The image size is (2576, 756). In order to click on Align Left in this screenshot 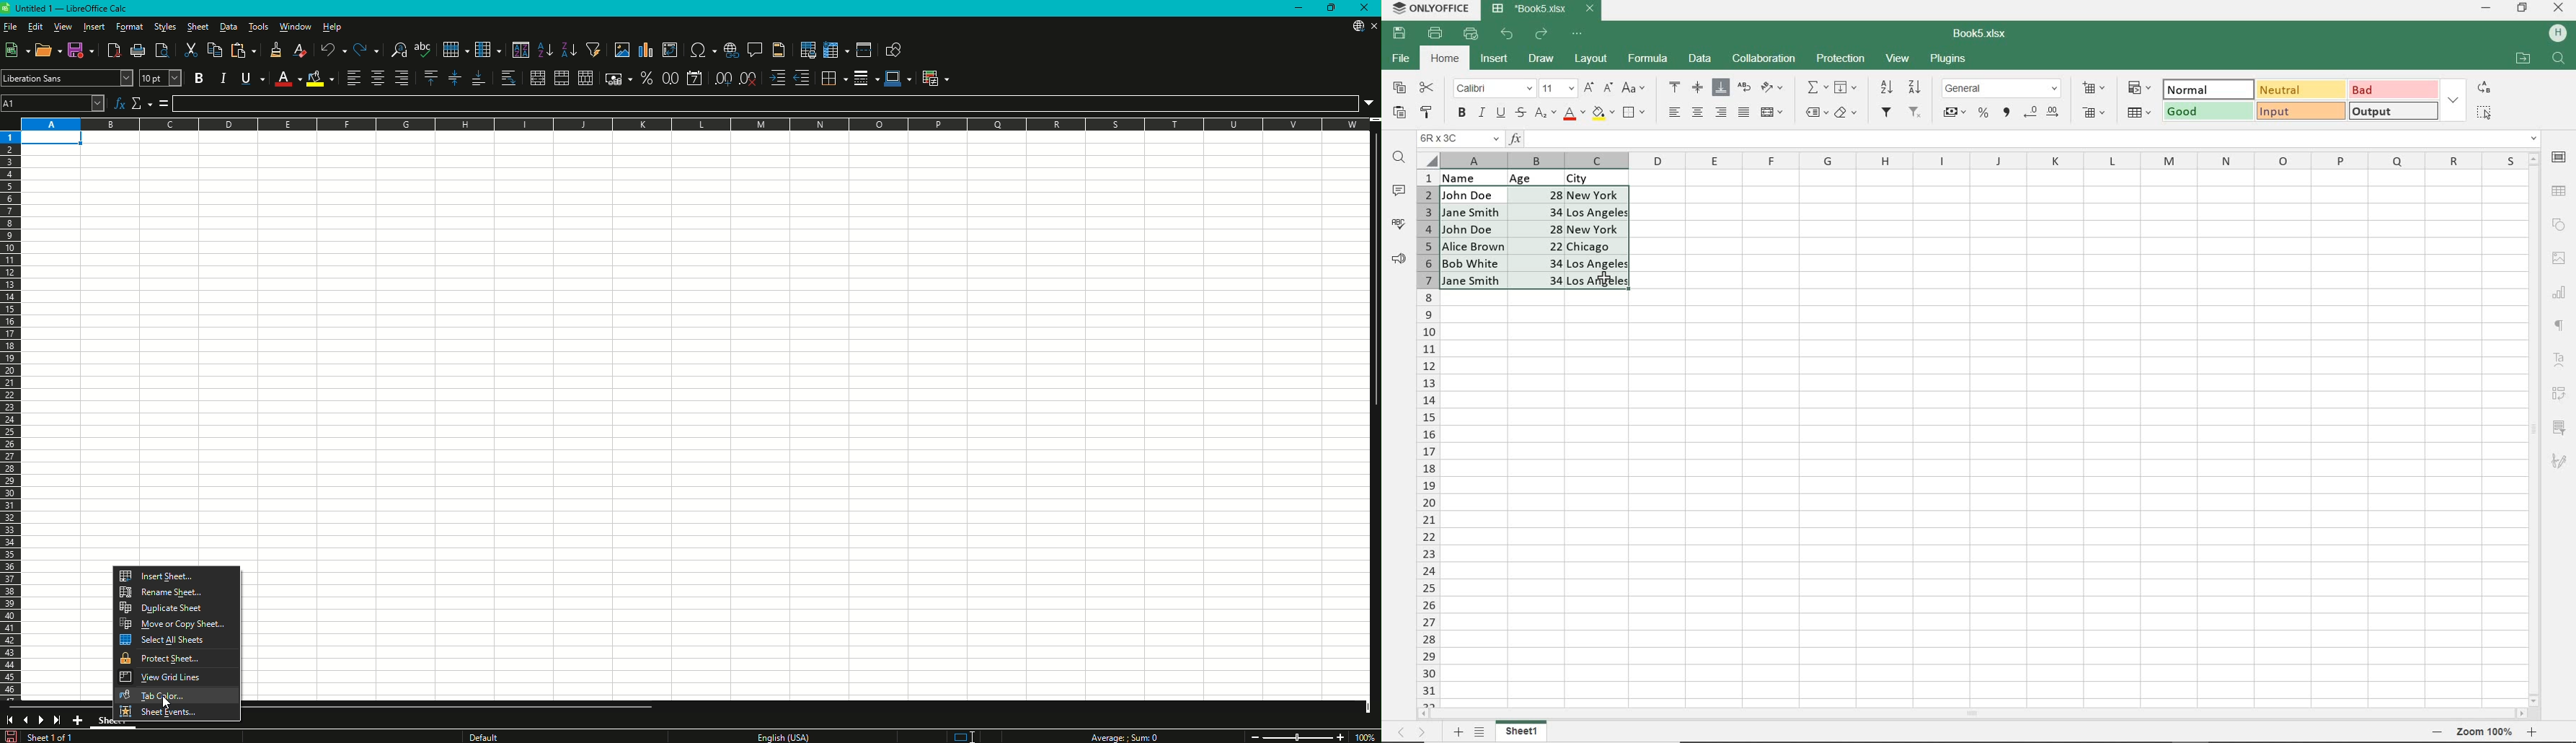, I will do `click(354, 77)`.